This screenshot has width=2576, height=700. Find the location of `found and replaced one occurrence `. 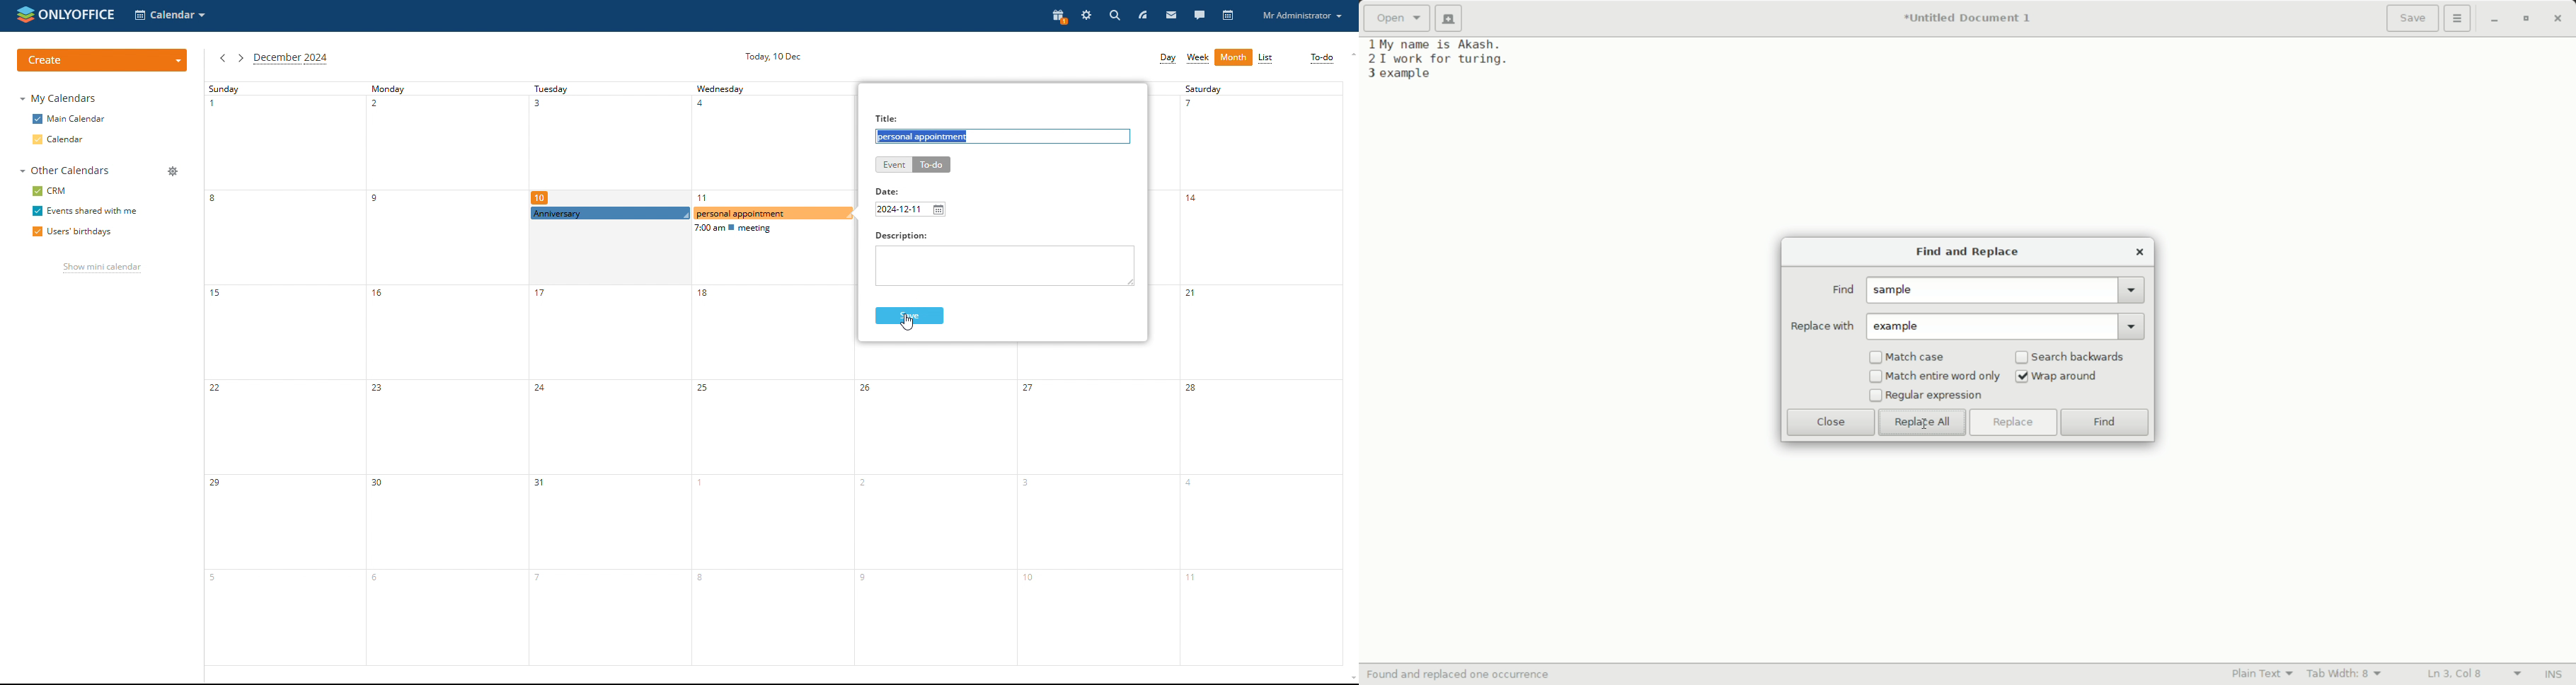

found and replaced one occurrence  is located at coordinates (1465, 675).